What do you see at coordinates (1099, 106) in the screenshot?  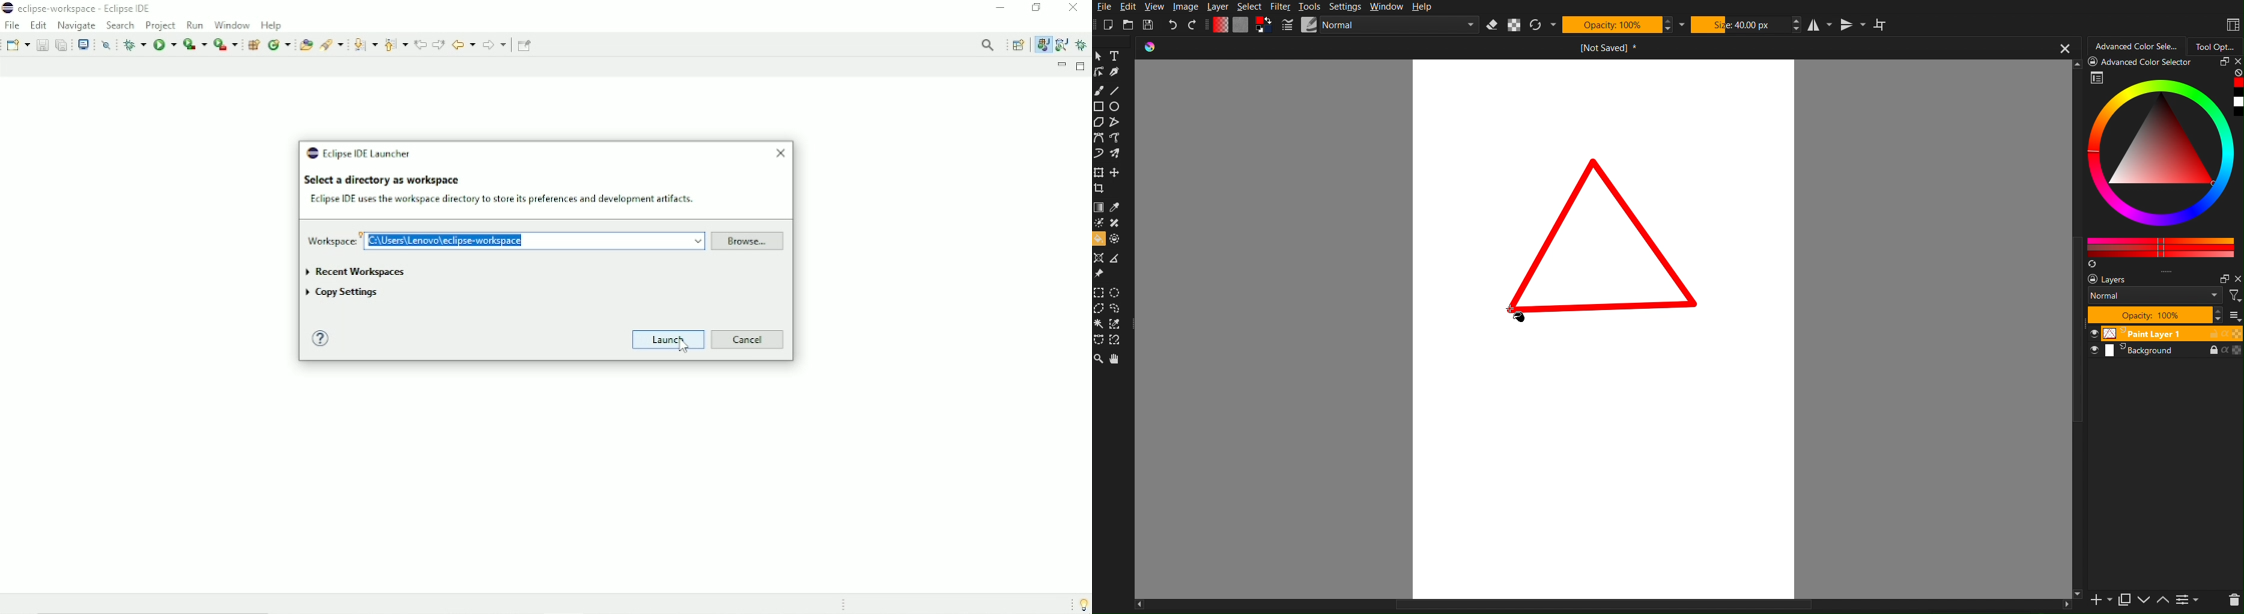 I see `rectangle tool` at bounding box center [1099, 106].